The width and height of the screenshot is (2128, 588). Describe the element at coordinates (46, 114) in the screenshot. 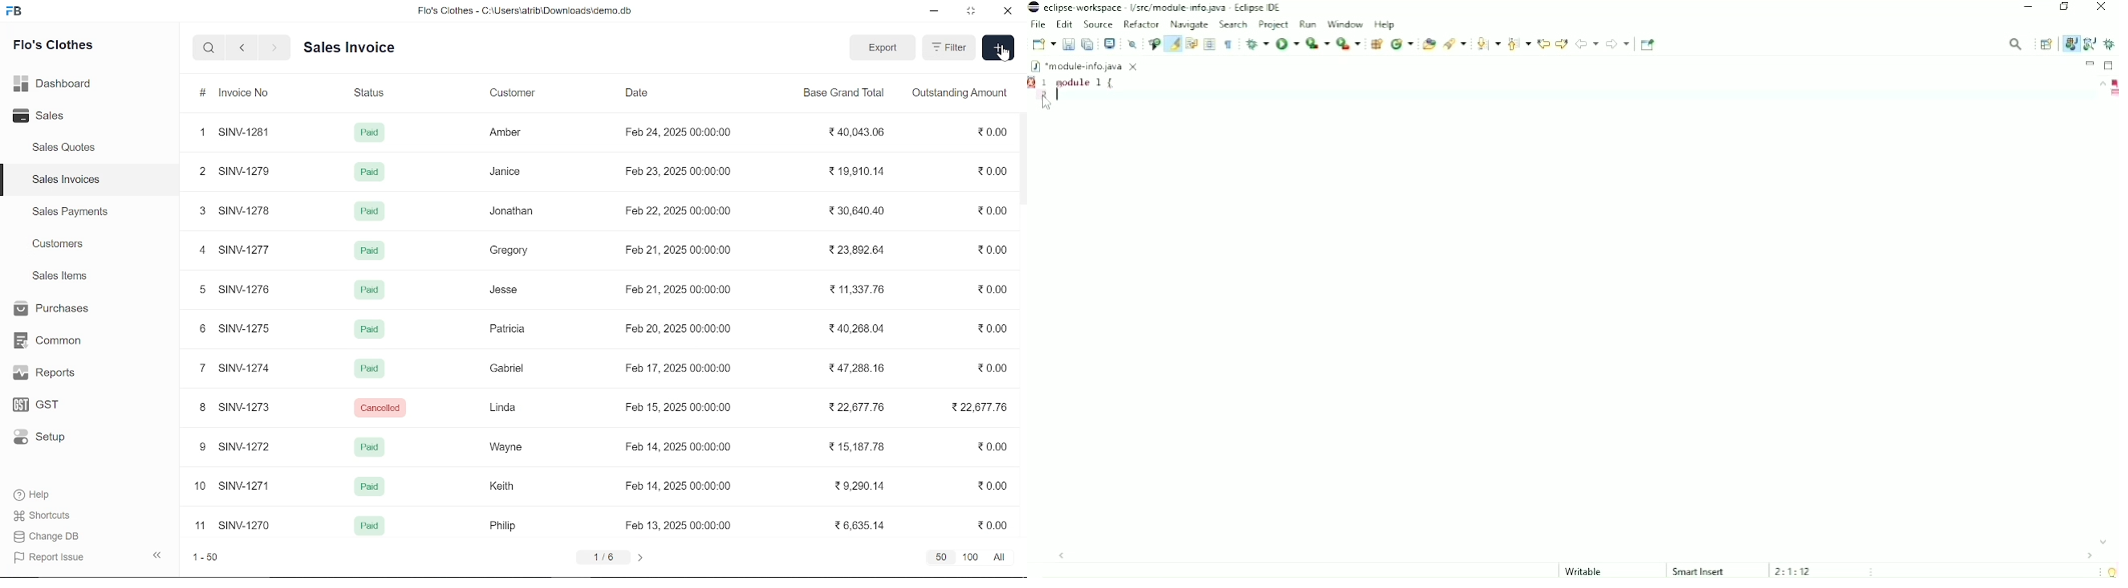

I see `Sales` at that location.